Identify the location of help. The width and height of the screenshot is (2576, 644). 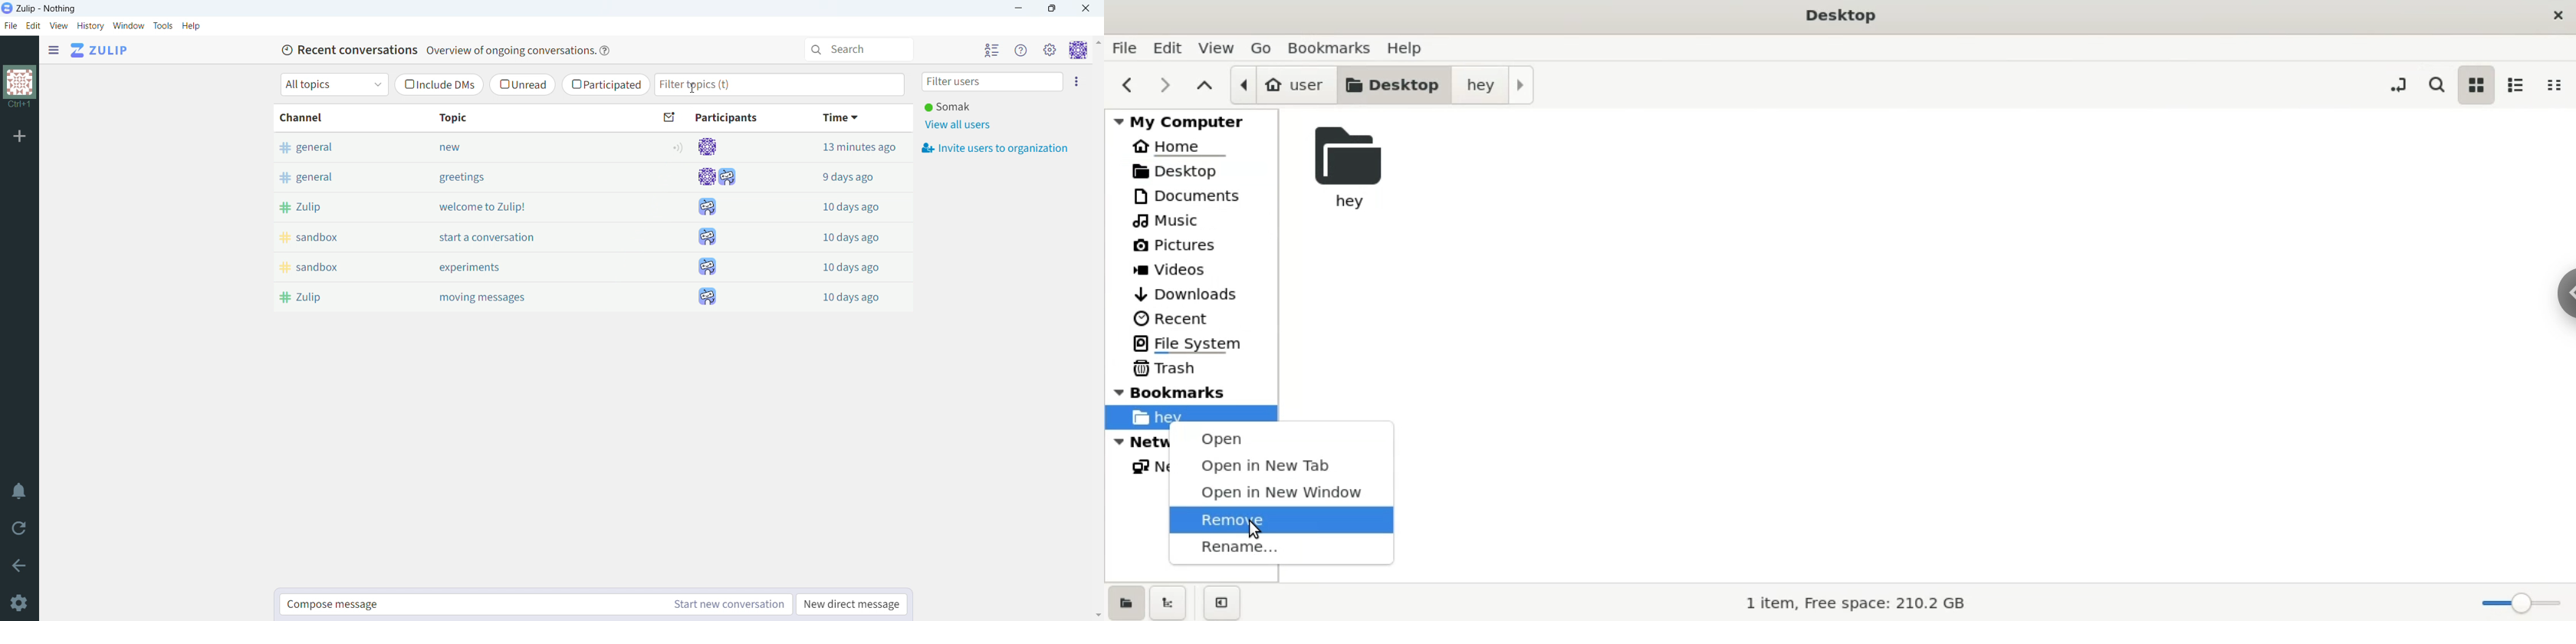
(1414, 48).